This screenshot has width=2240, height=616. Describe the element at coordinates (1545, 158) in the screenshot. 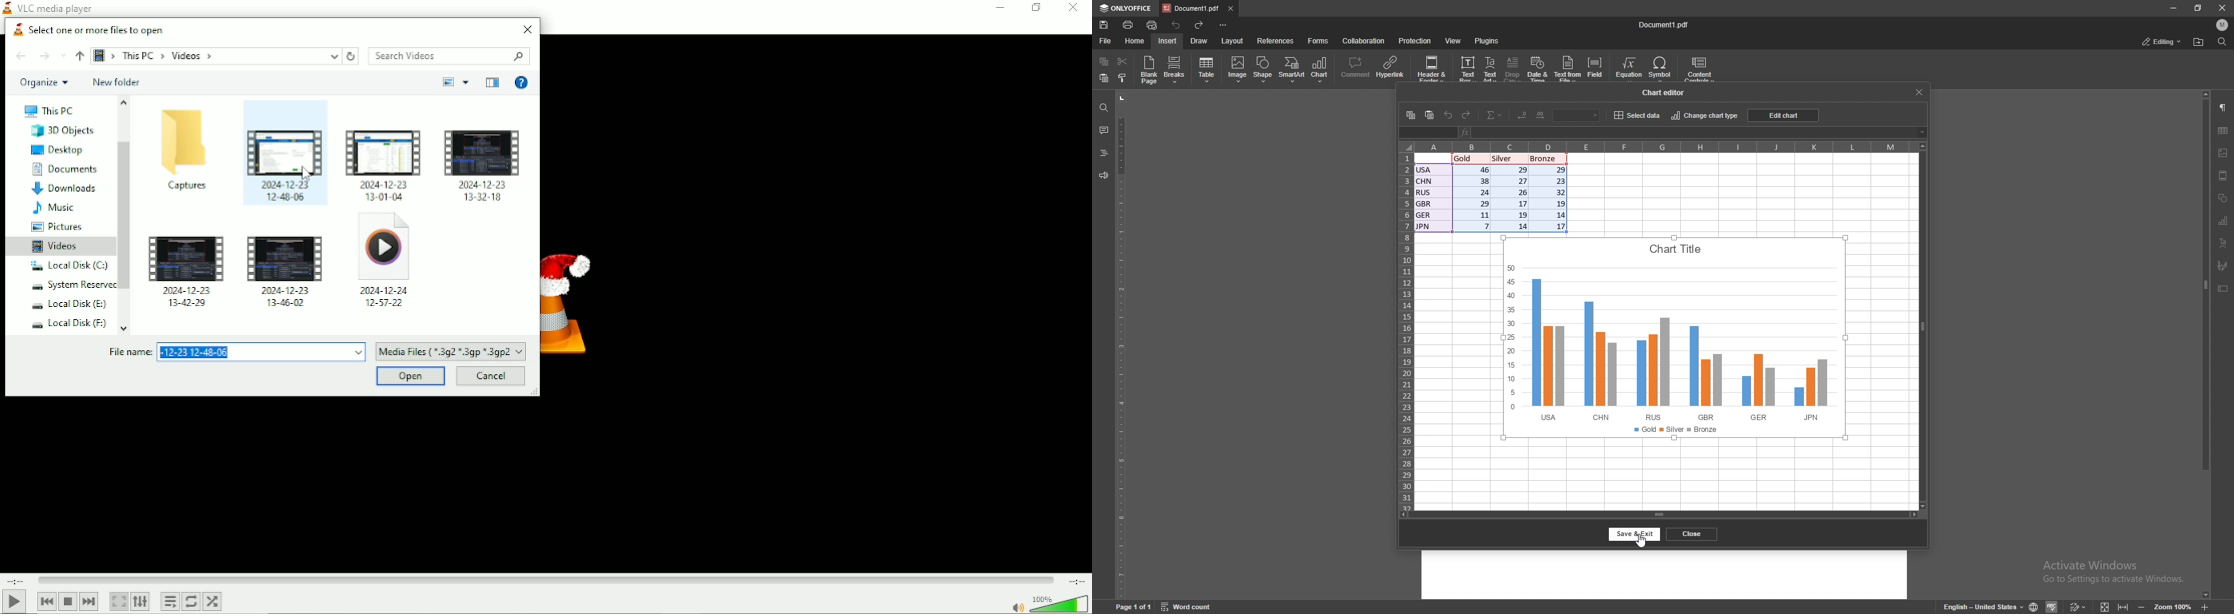

I see `bronze` at that location.